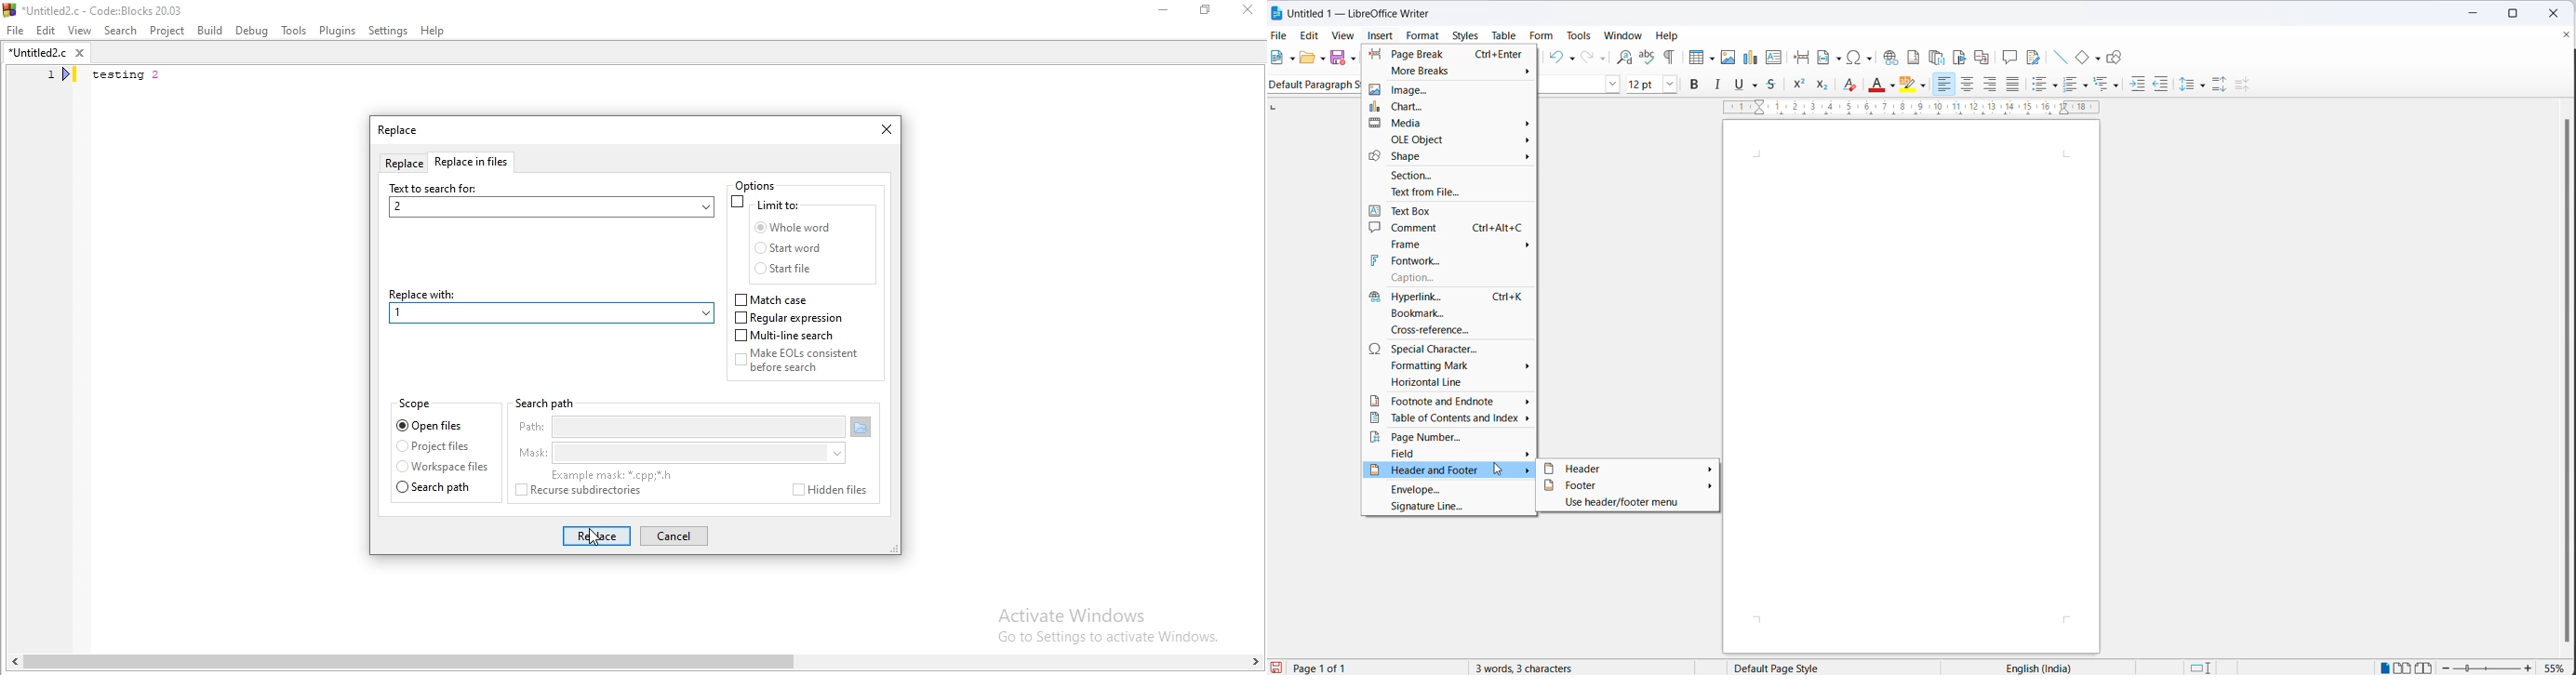  Describe the element at coordinates (1611, 85) in the screenshot. I see `font name options` at that location.